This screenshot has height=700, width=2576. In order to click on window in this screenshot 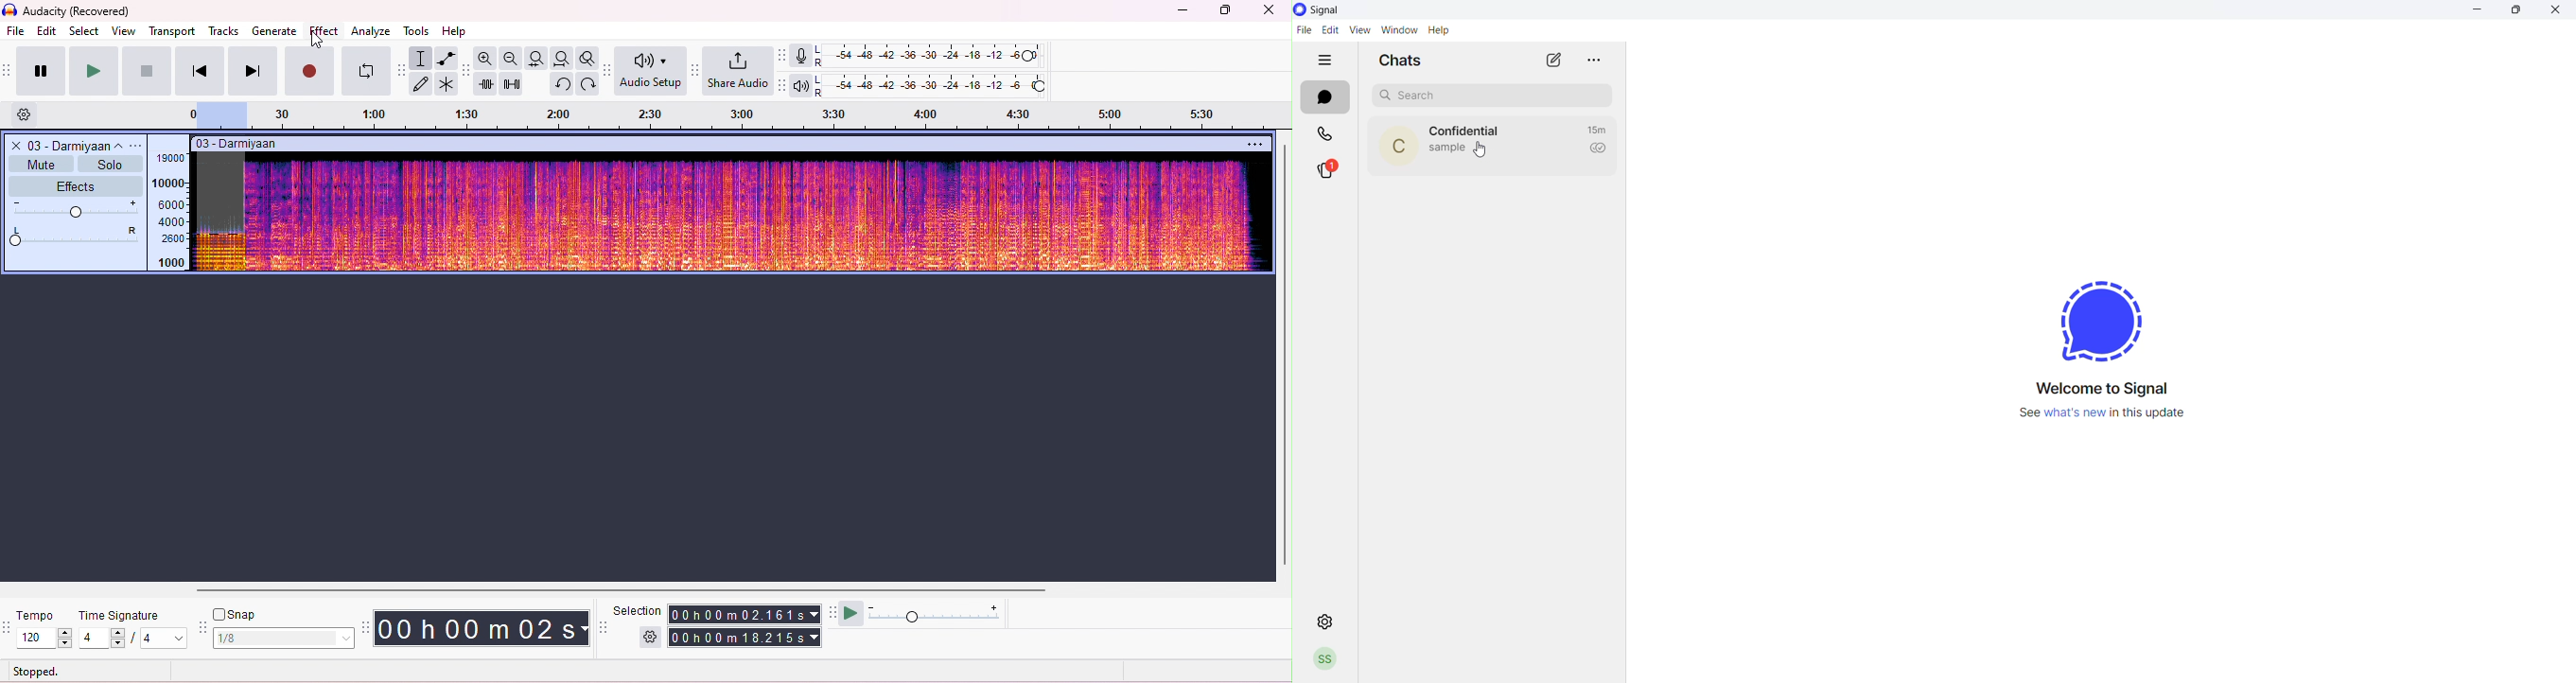, I will do `click(1396, 30)`.